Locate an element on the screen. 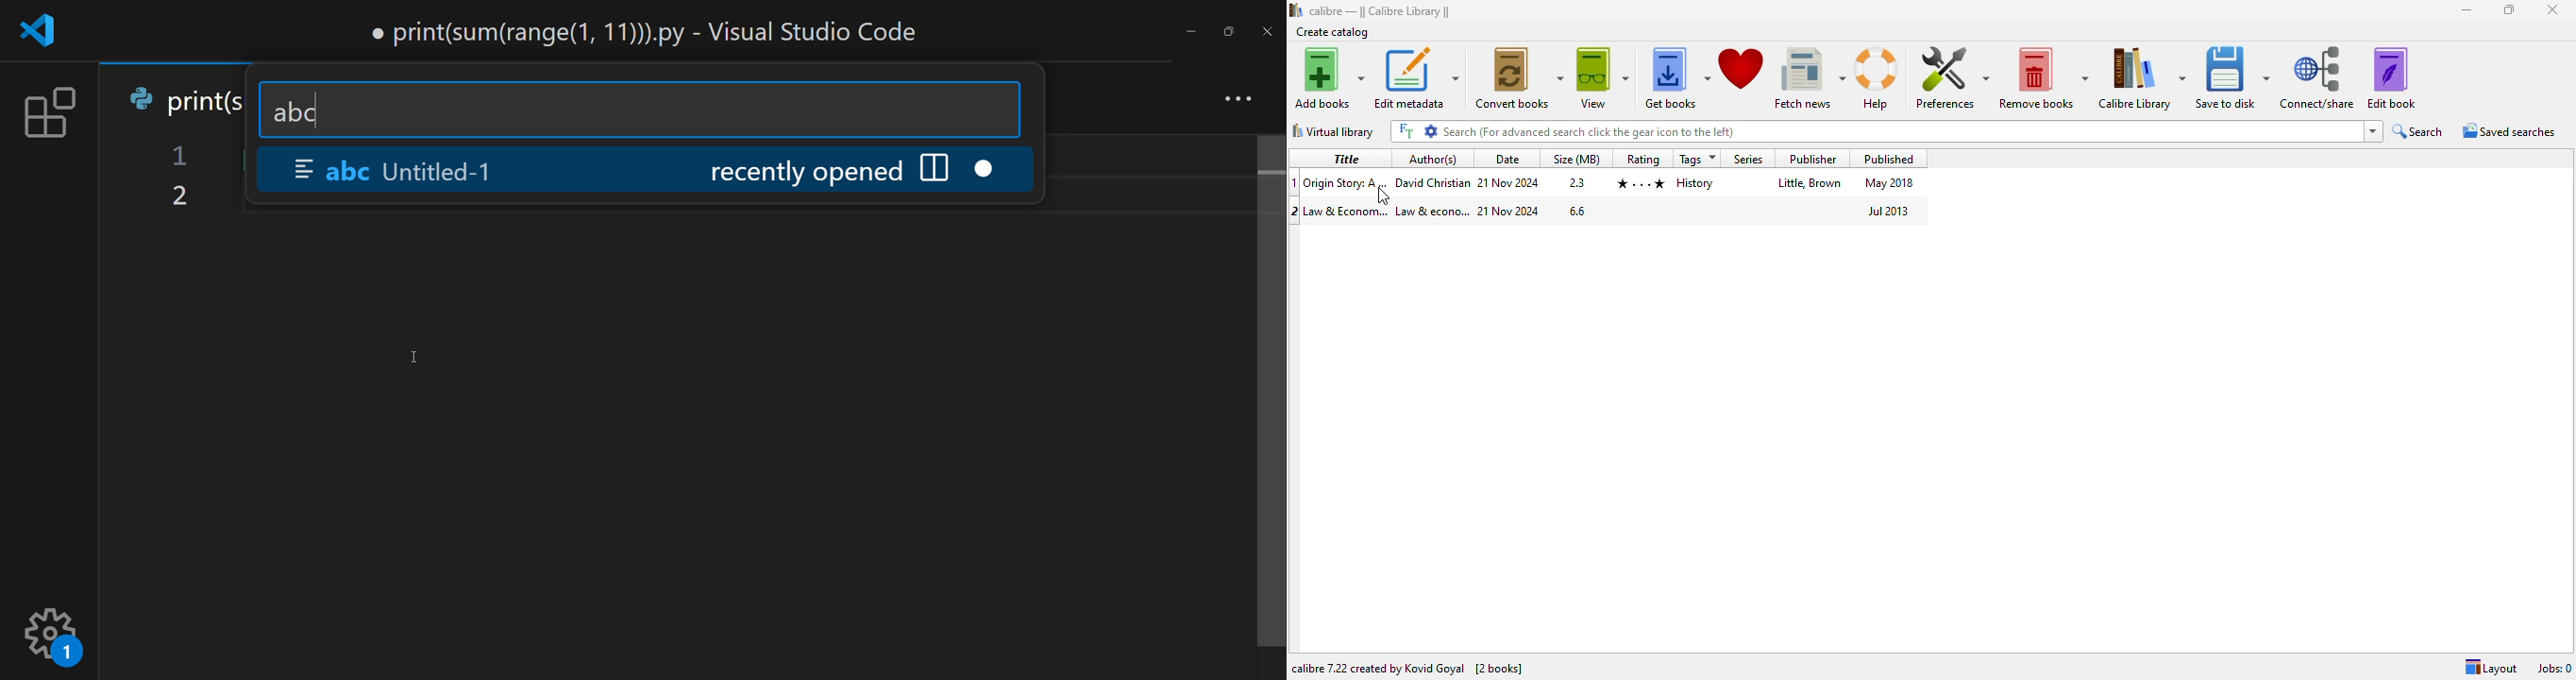 This screenshot has width=2576, height=700. close is located at coordinates (984, 165).